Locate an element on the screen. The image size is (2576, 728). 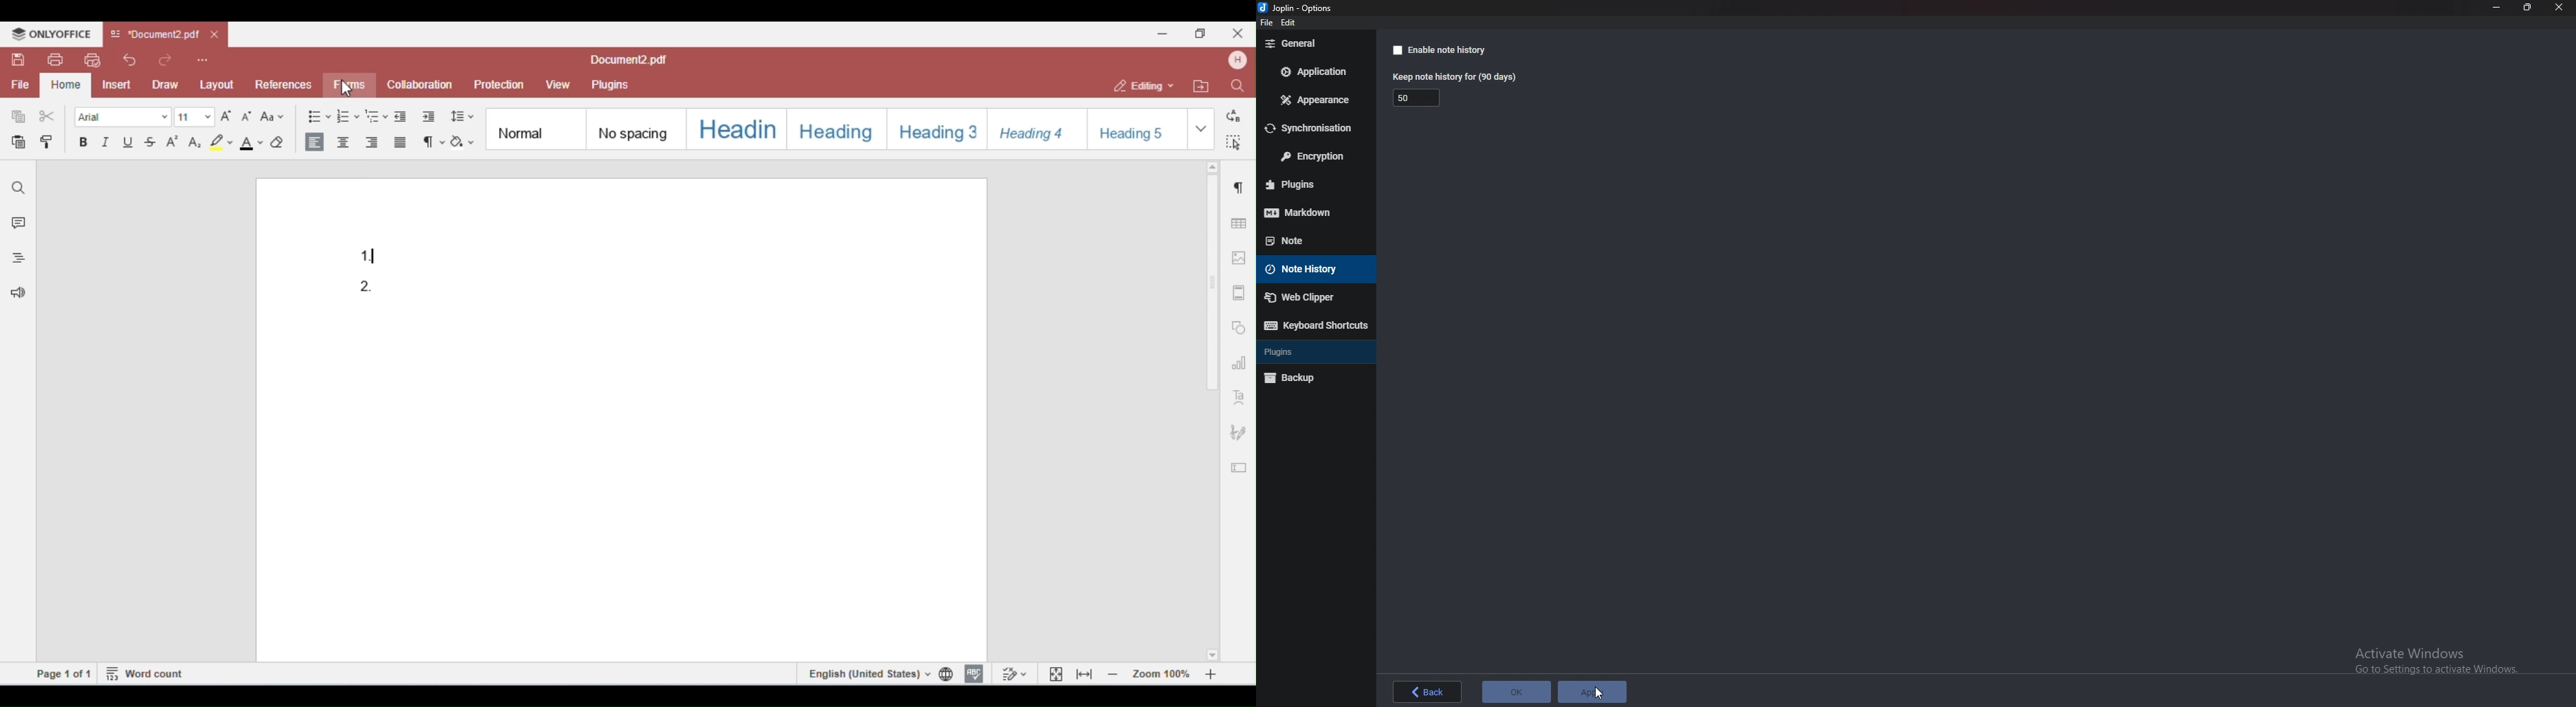
Note history is located at coordinates (1310, 270).